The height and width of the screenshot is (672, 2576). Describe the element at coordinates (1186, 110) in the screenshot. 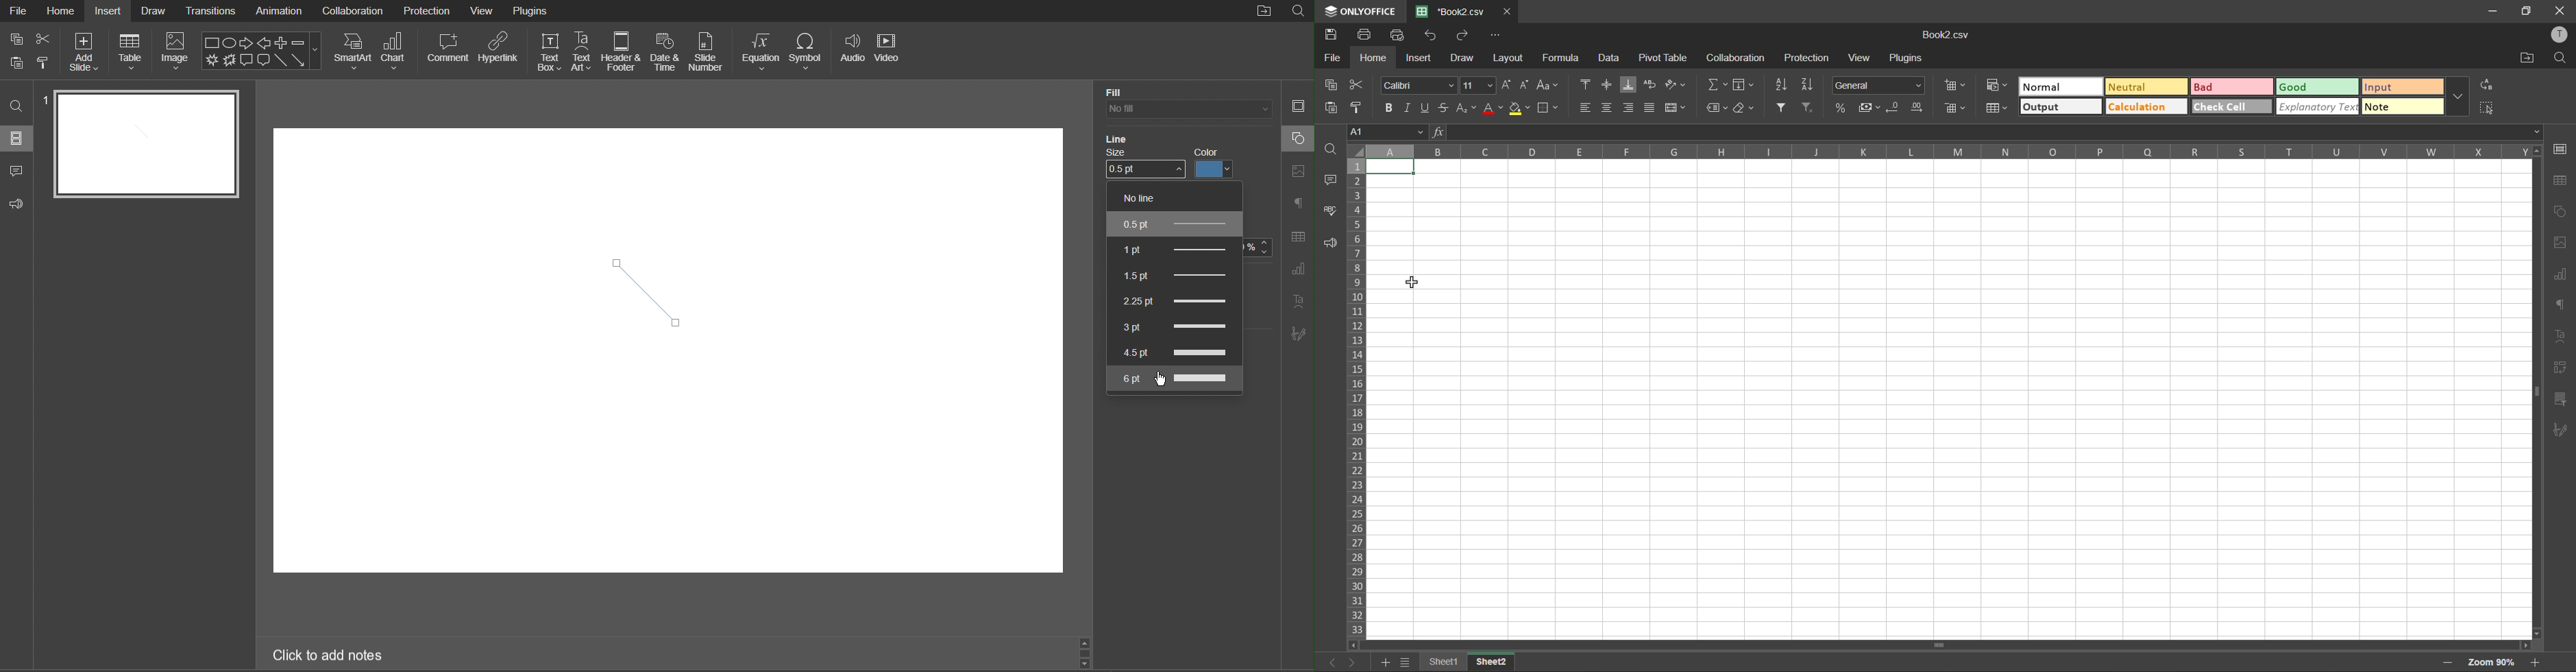

I see `No fill` at that location.